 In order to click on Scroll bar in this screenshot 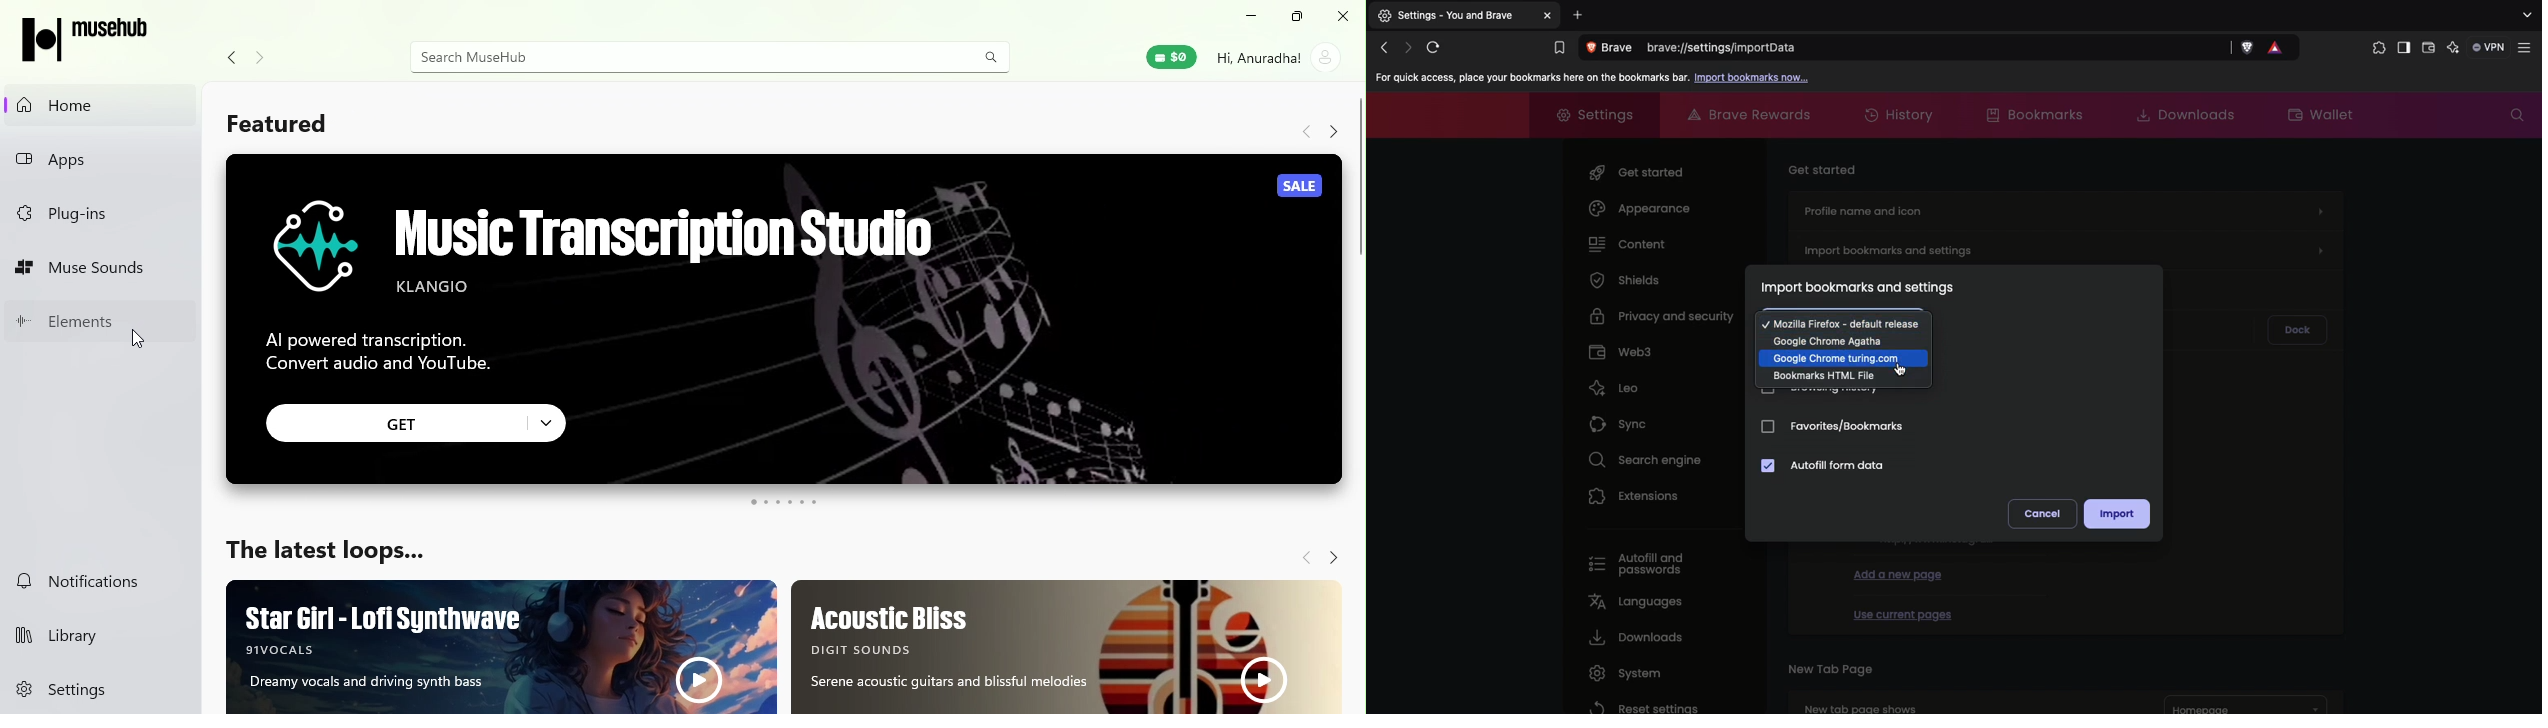, I will do `click(1370, 397)`.